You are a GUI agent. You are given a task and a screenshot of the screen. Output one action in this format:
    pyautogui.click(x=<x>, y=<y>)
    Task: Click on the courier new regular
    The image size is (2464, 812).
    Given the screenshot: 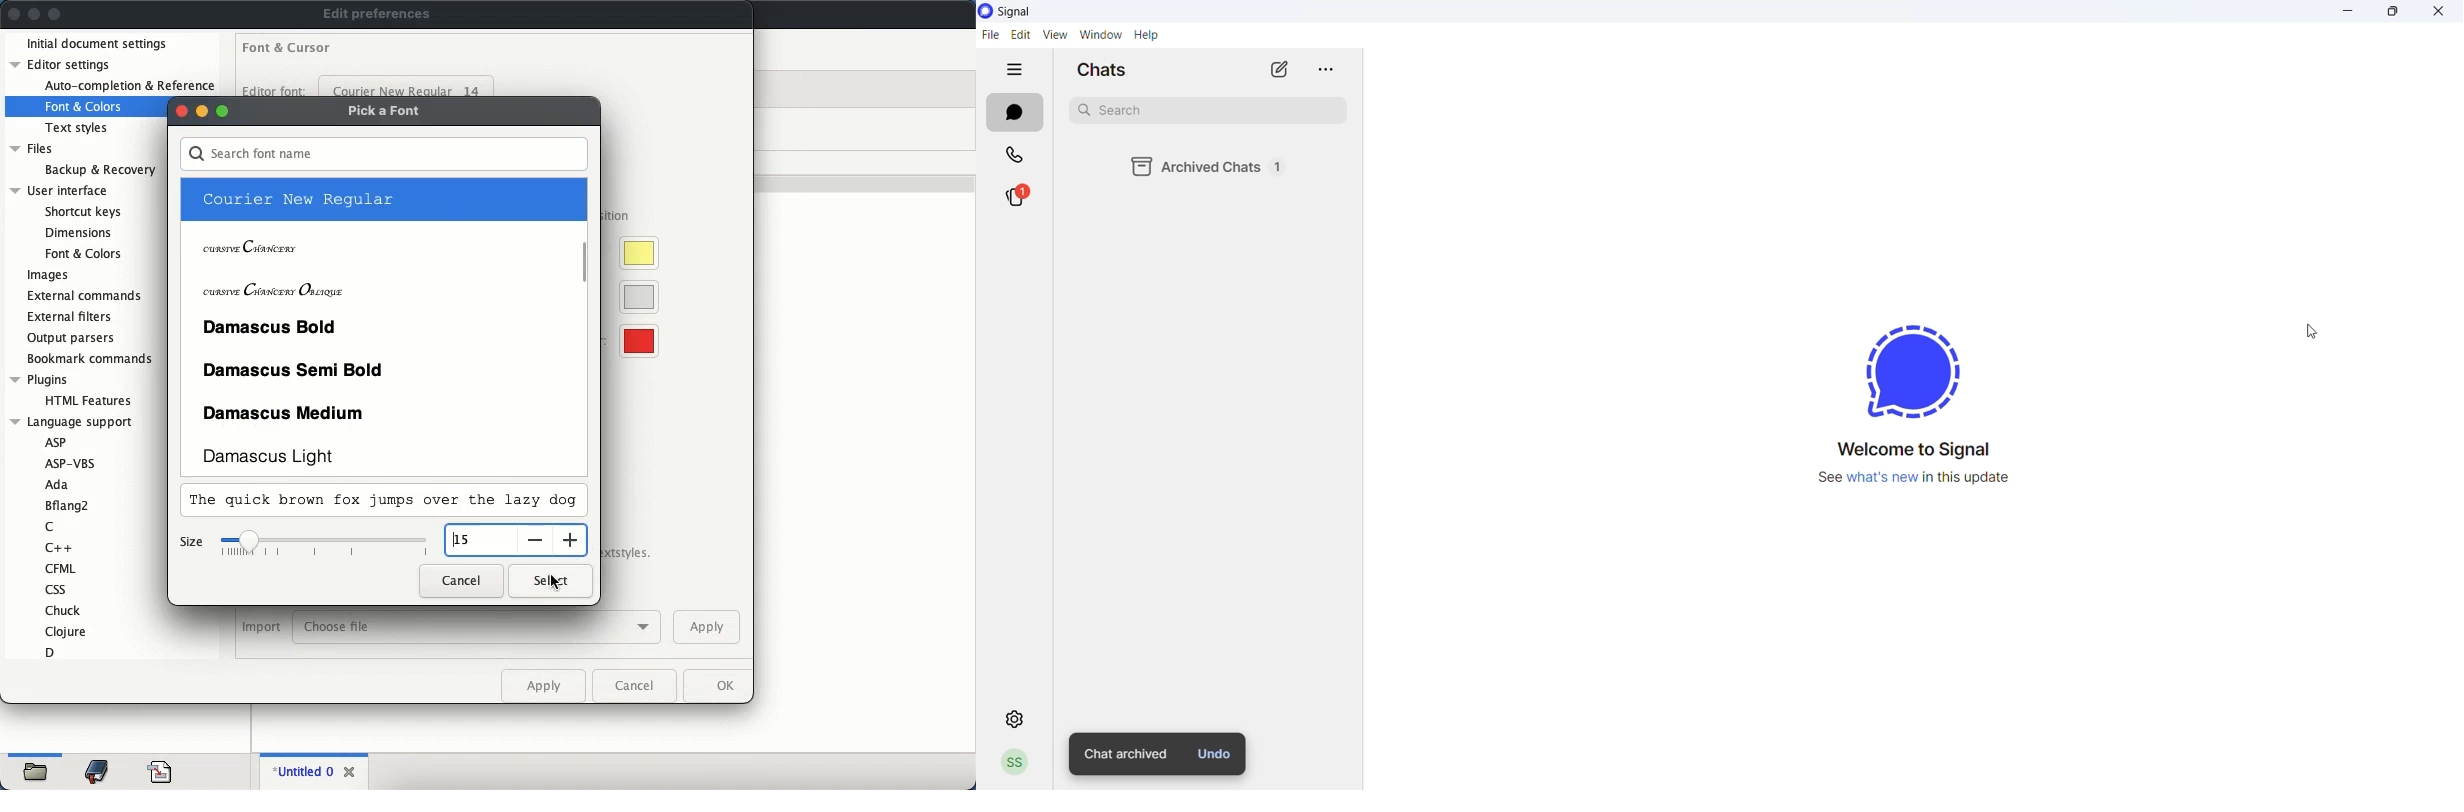 What is the action you would take?
    pyautogui.click(x=380, y=200)
    